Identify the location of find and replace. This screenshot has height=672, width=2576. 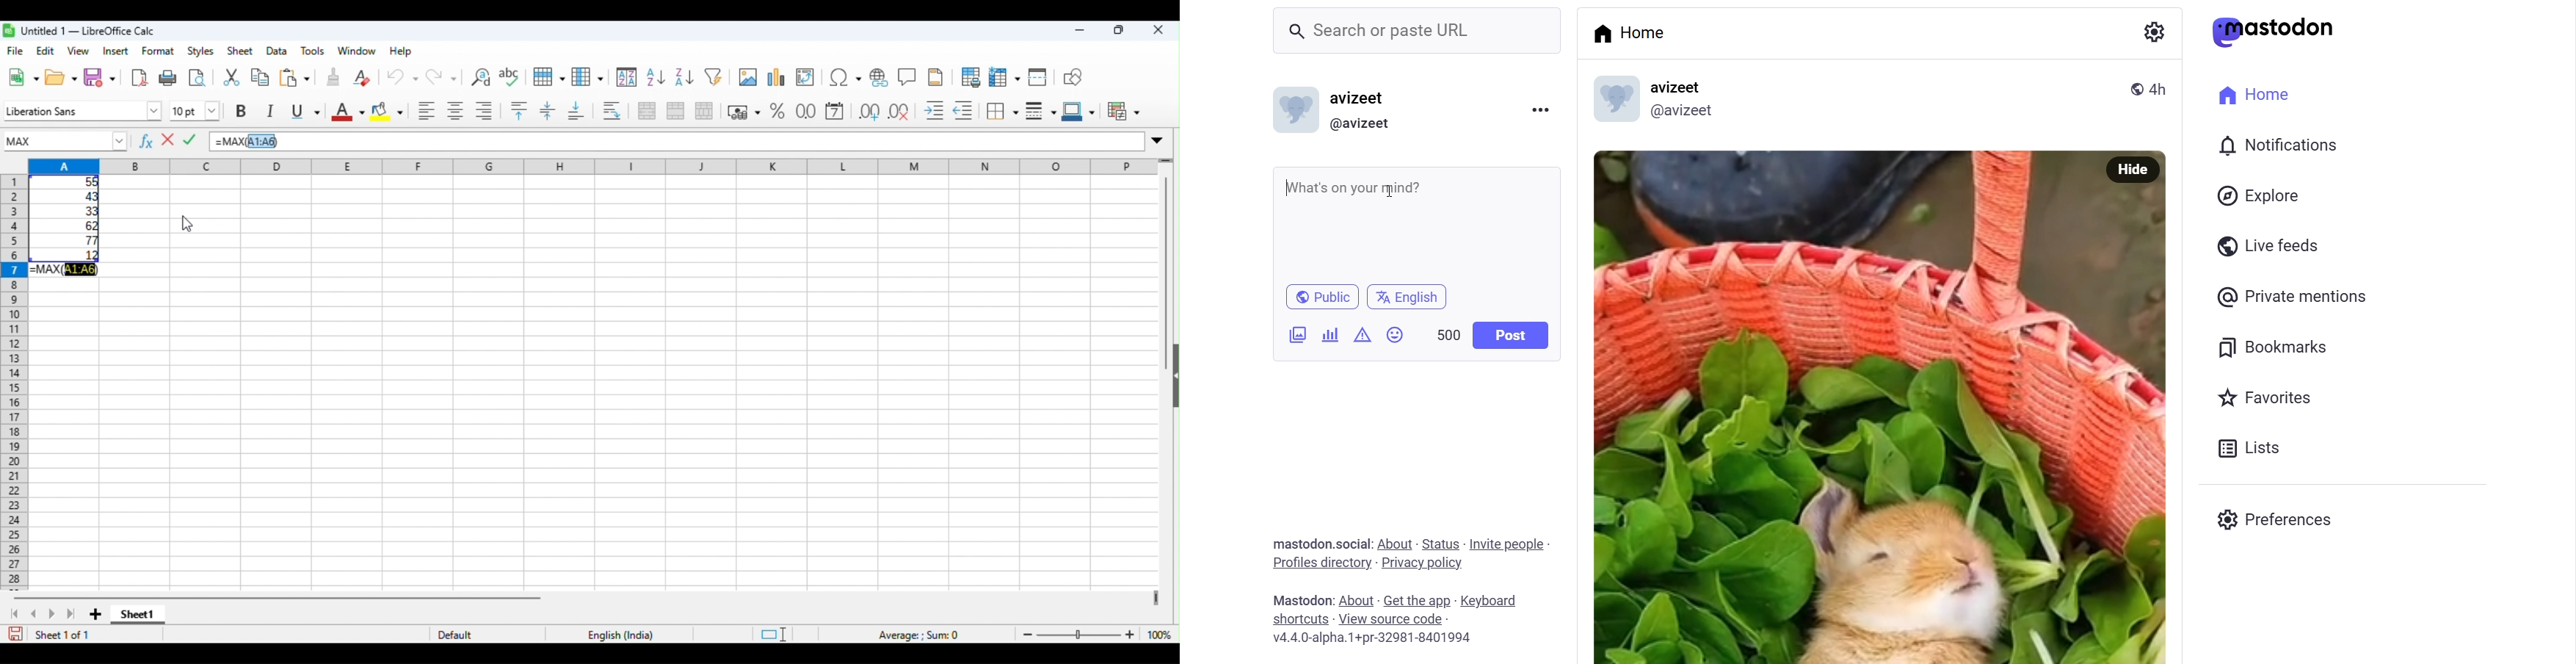
(480, 76).